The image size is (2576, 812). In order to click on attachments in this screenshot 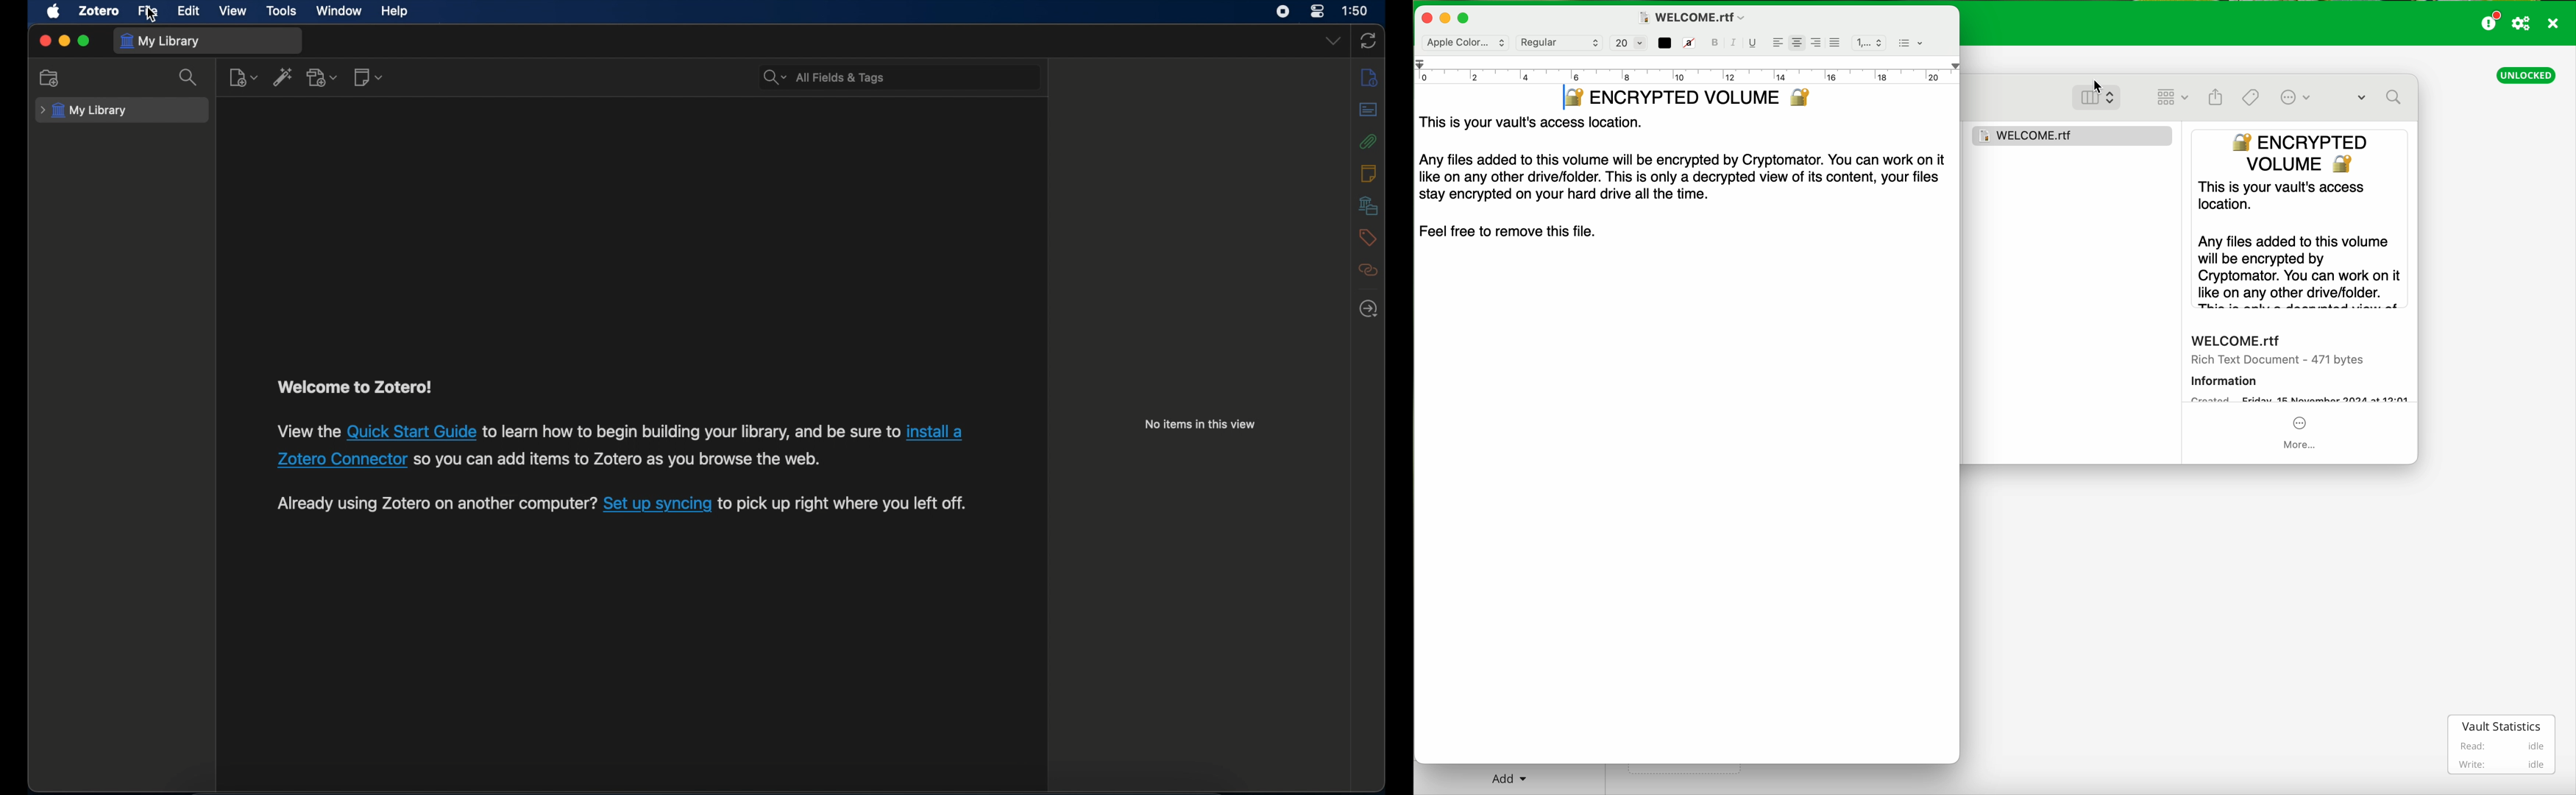, I will do `click(1369, 141)`.